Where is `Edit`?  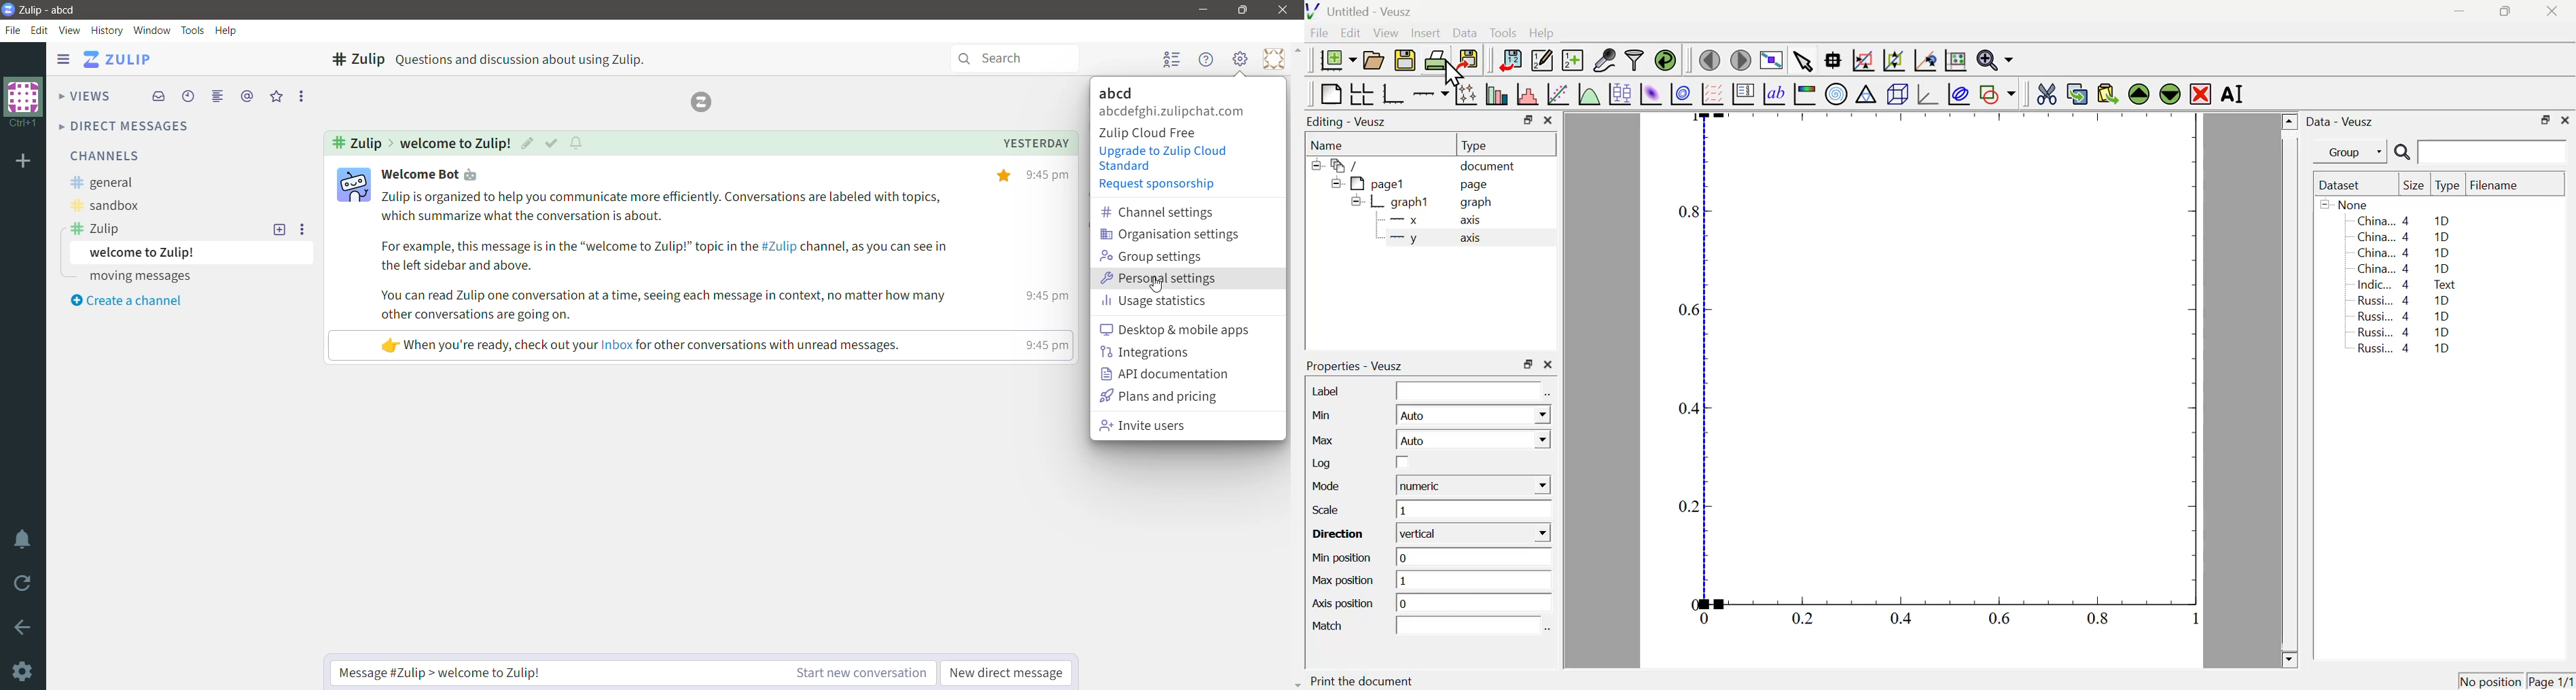 Edit is located at coordinates (1351, 32).